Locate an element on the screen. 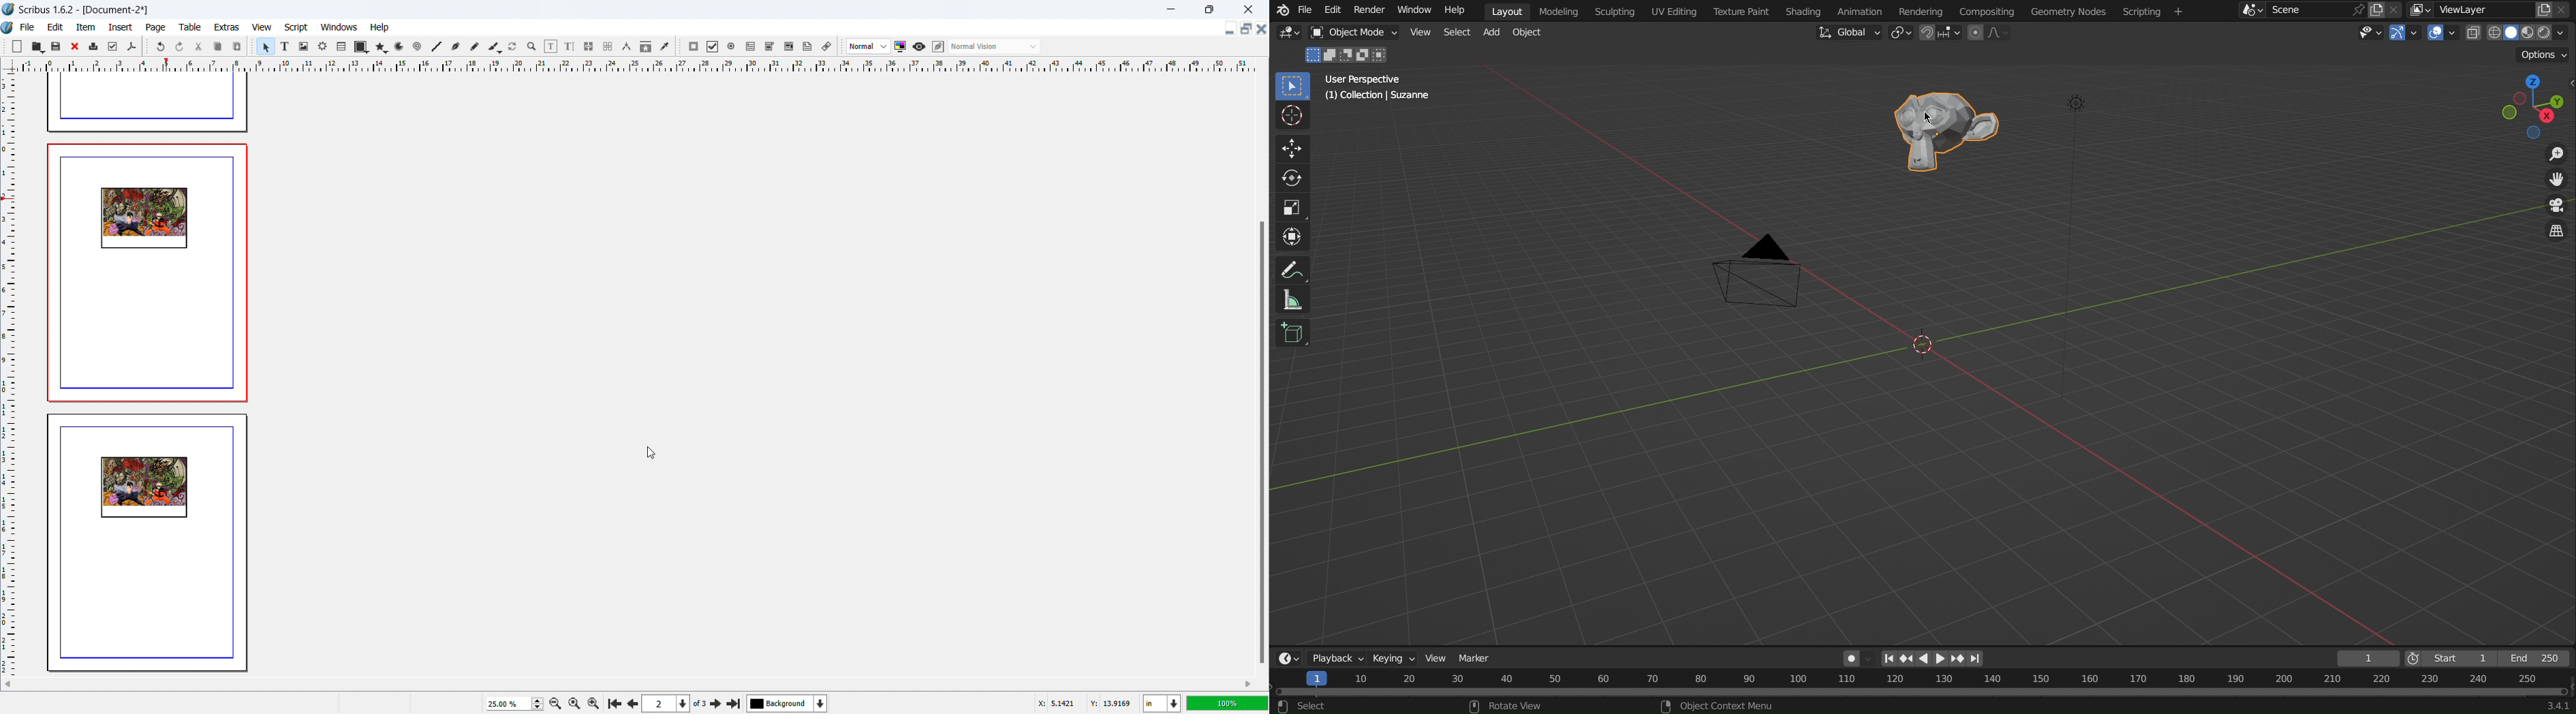 The image size is (2576, 728). select the current page is located at coordinates (666, 704).